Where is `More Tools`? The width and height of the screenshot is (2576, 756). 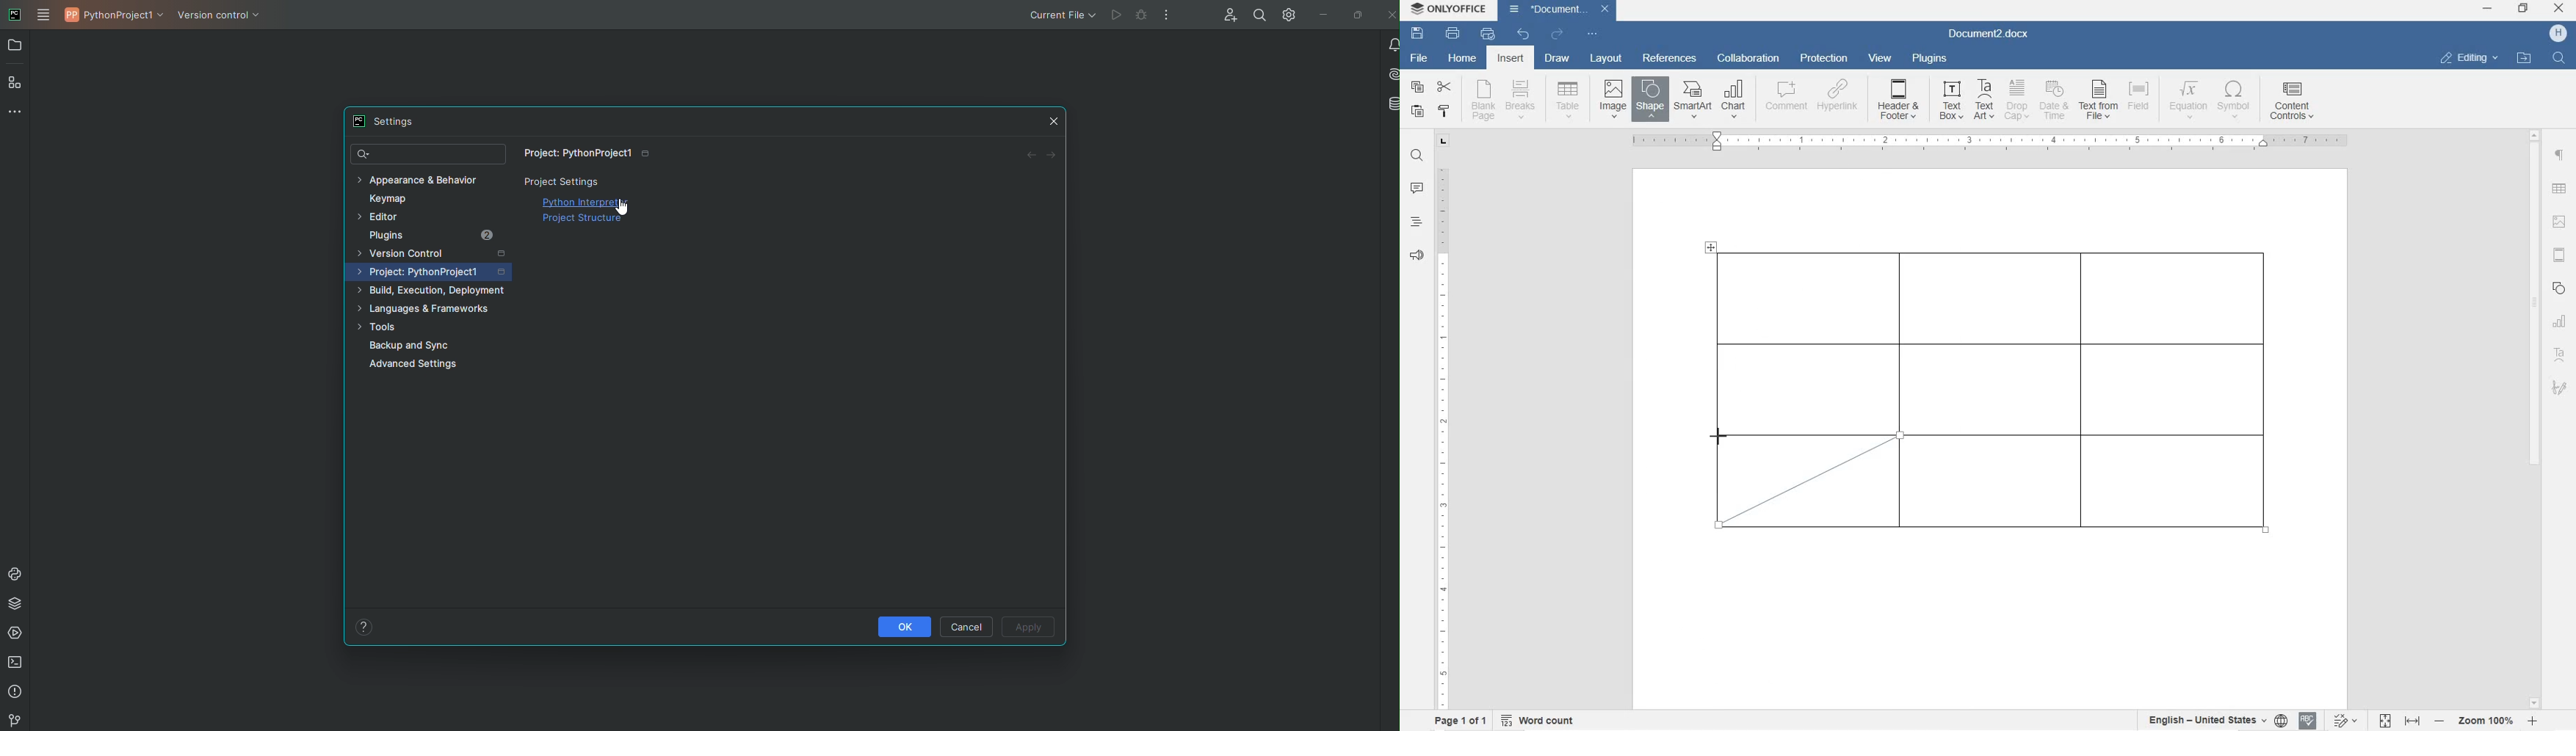 More Tools is located at coordinates (14, 114).